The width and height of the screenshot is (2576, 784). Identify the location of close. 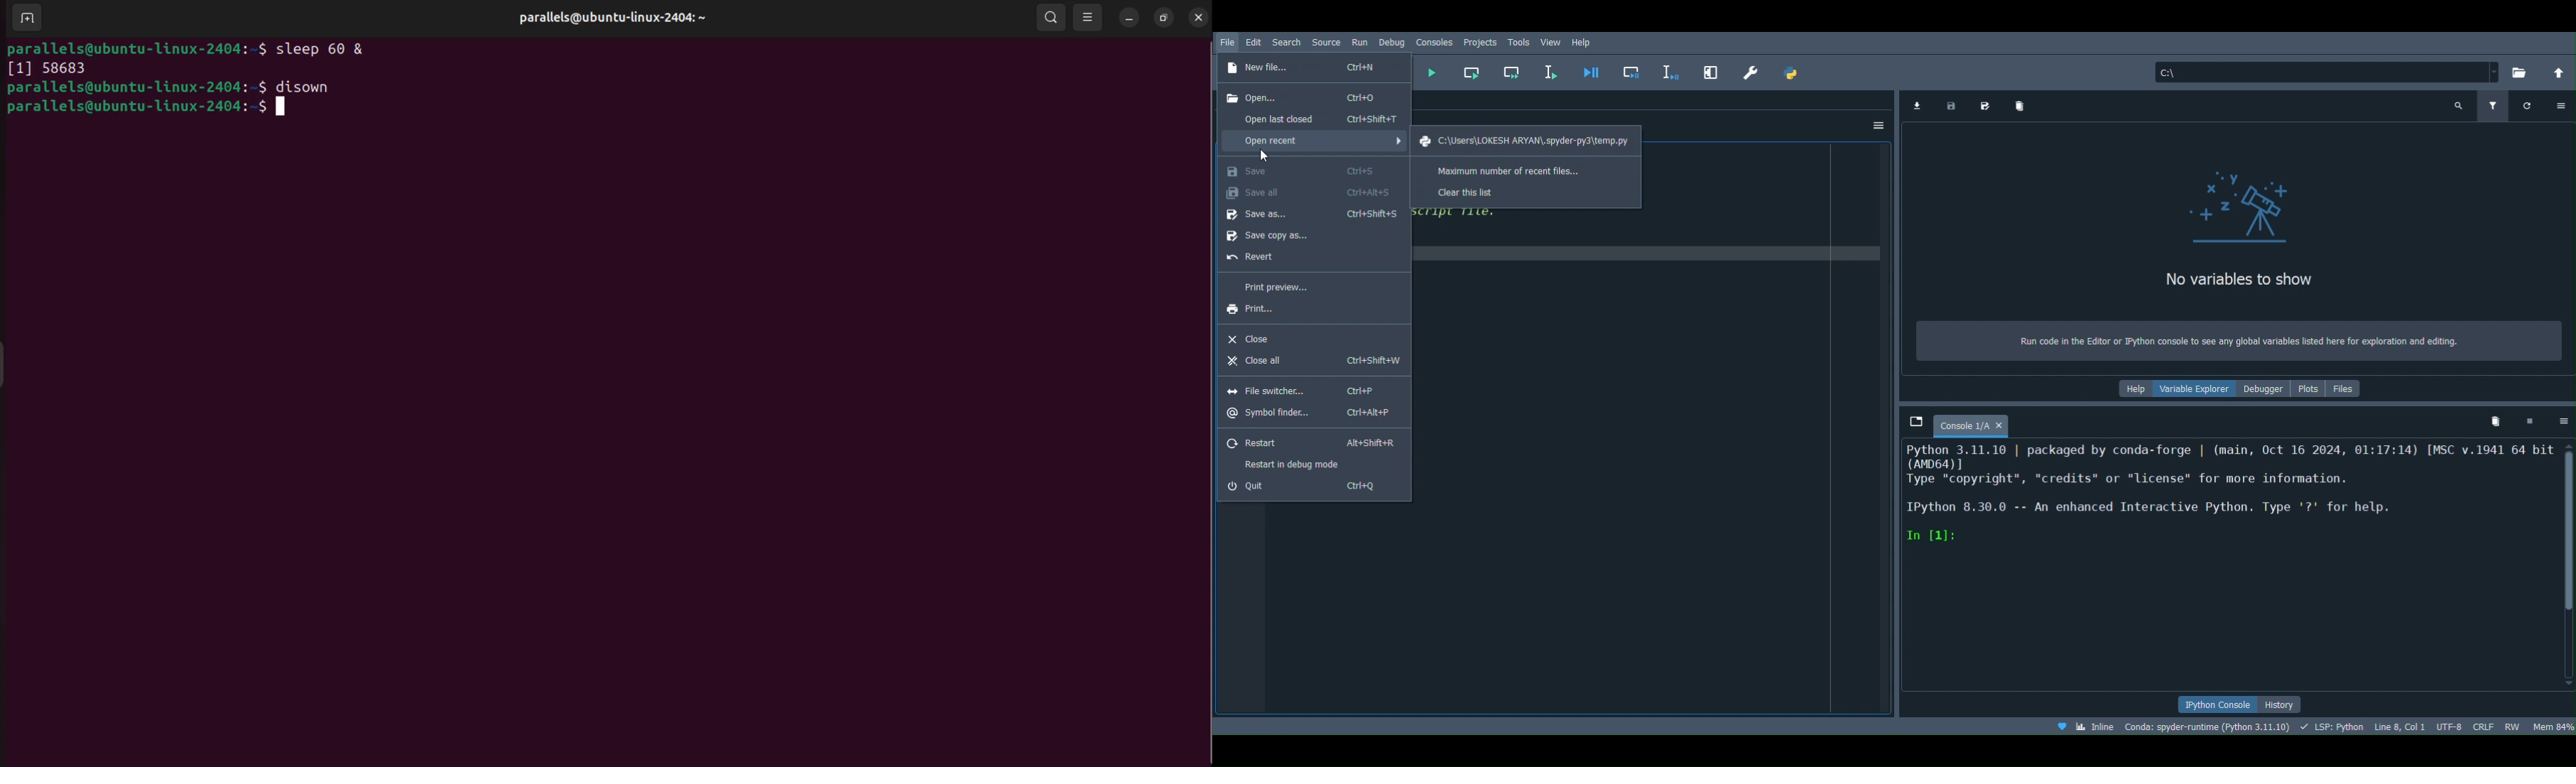
(1197, 16).